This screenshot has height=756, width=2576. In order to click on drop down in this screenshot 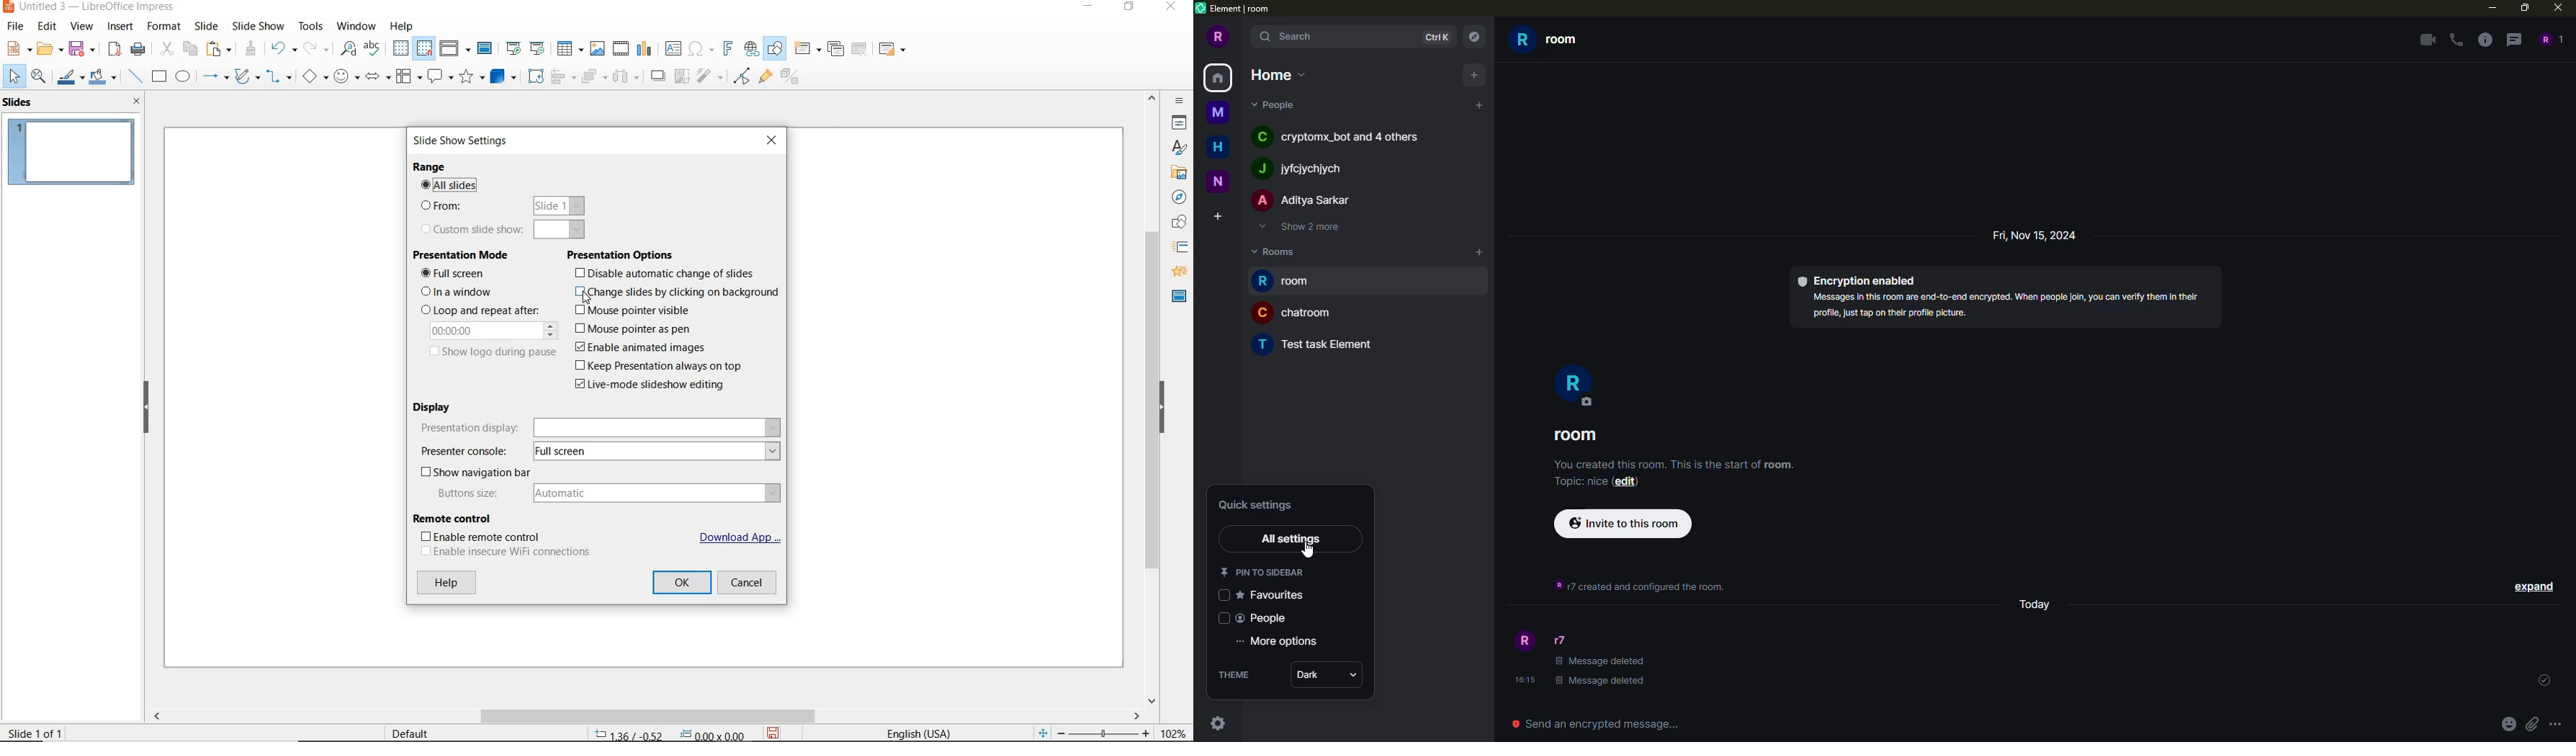, I will do `click(1360, 674)`.